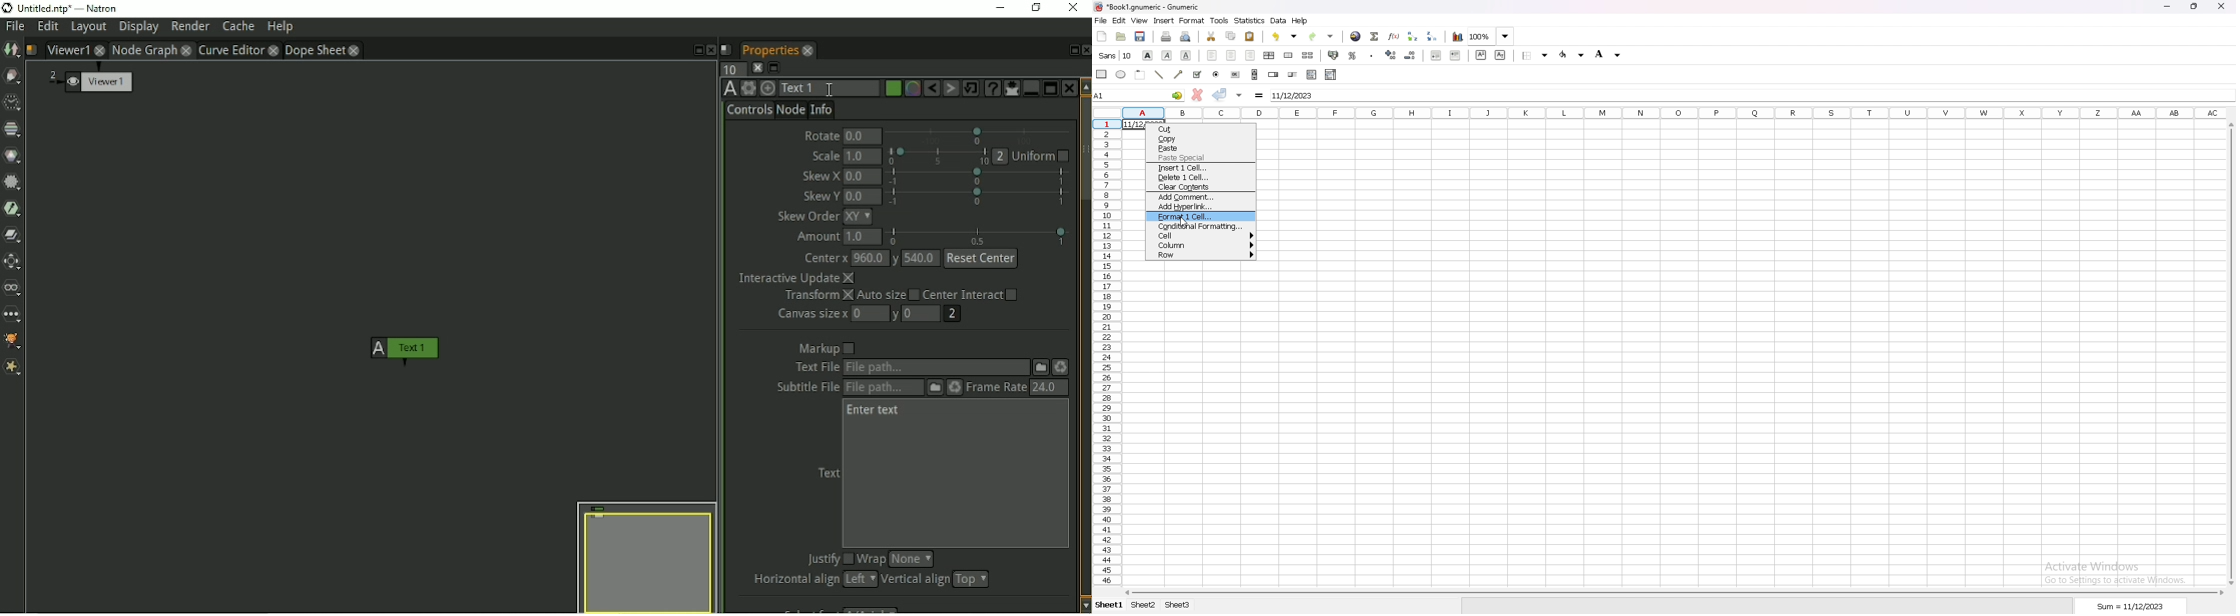  I want to click on line, so click(1158, 75).